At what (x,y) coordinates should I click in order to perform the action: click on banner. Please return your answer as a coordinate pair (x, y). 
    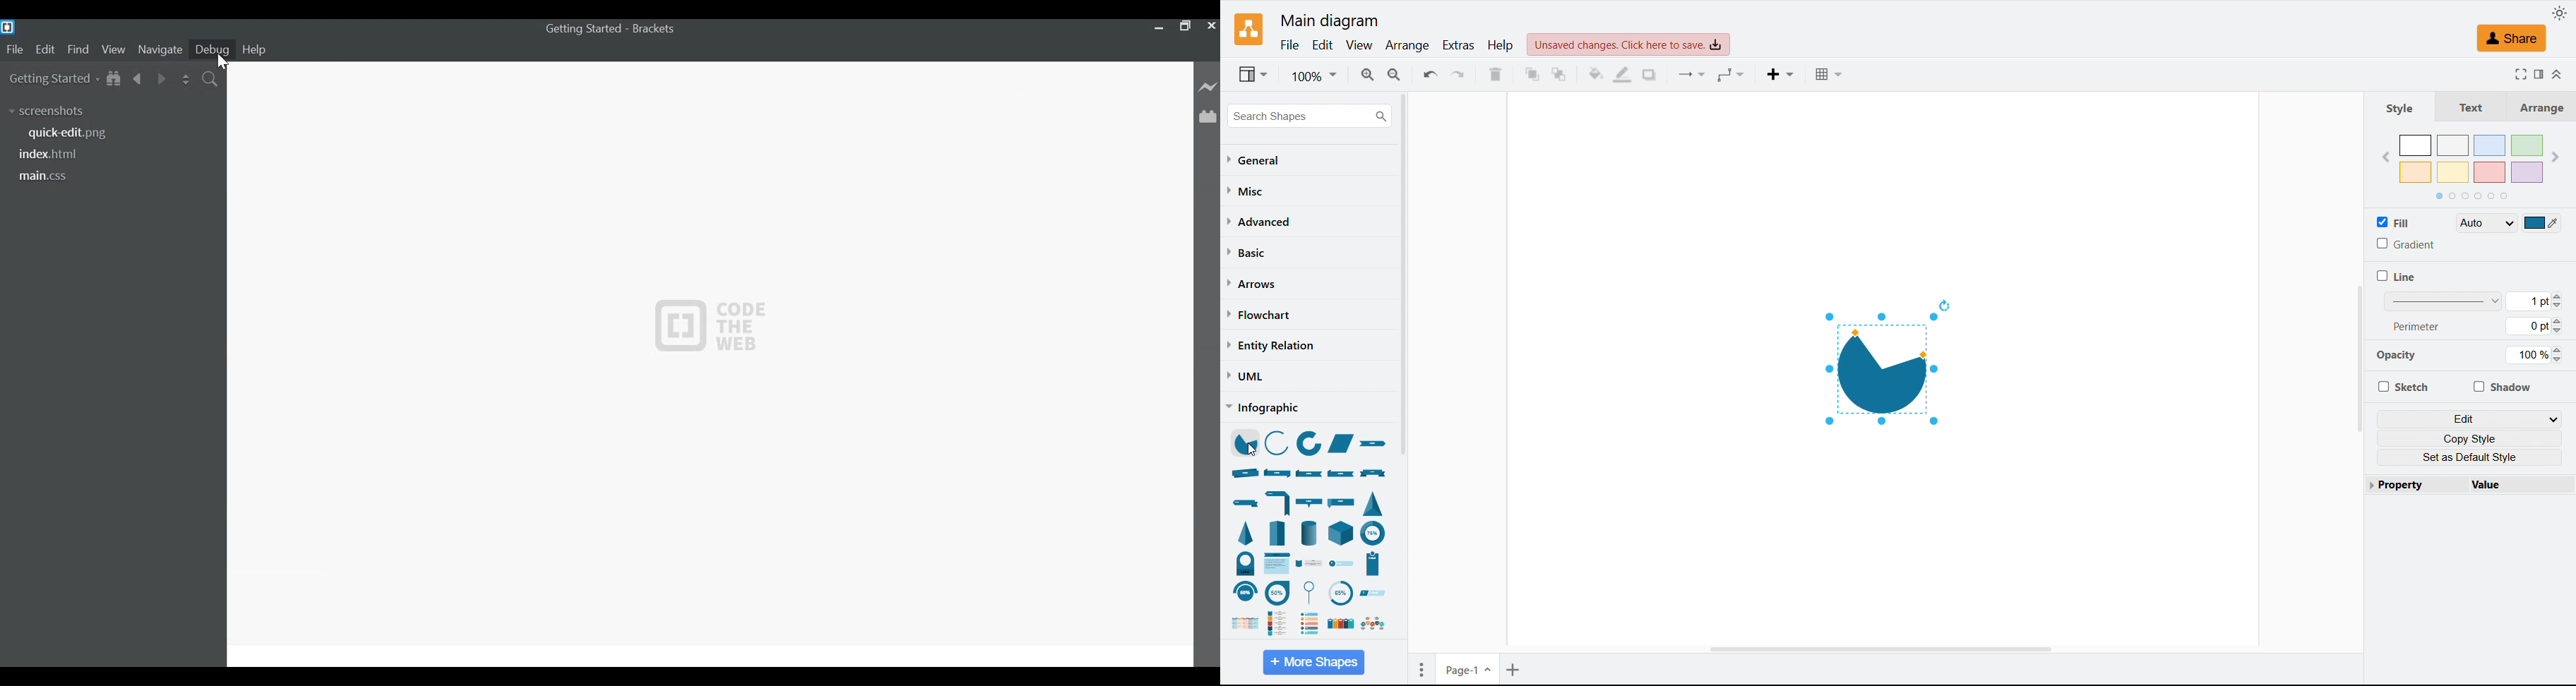
    Looking at the image, I should click on (1376, 474).